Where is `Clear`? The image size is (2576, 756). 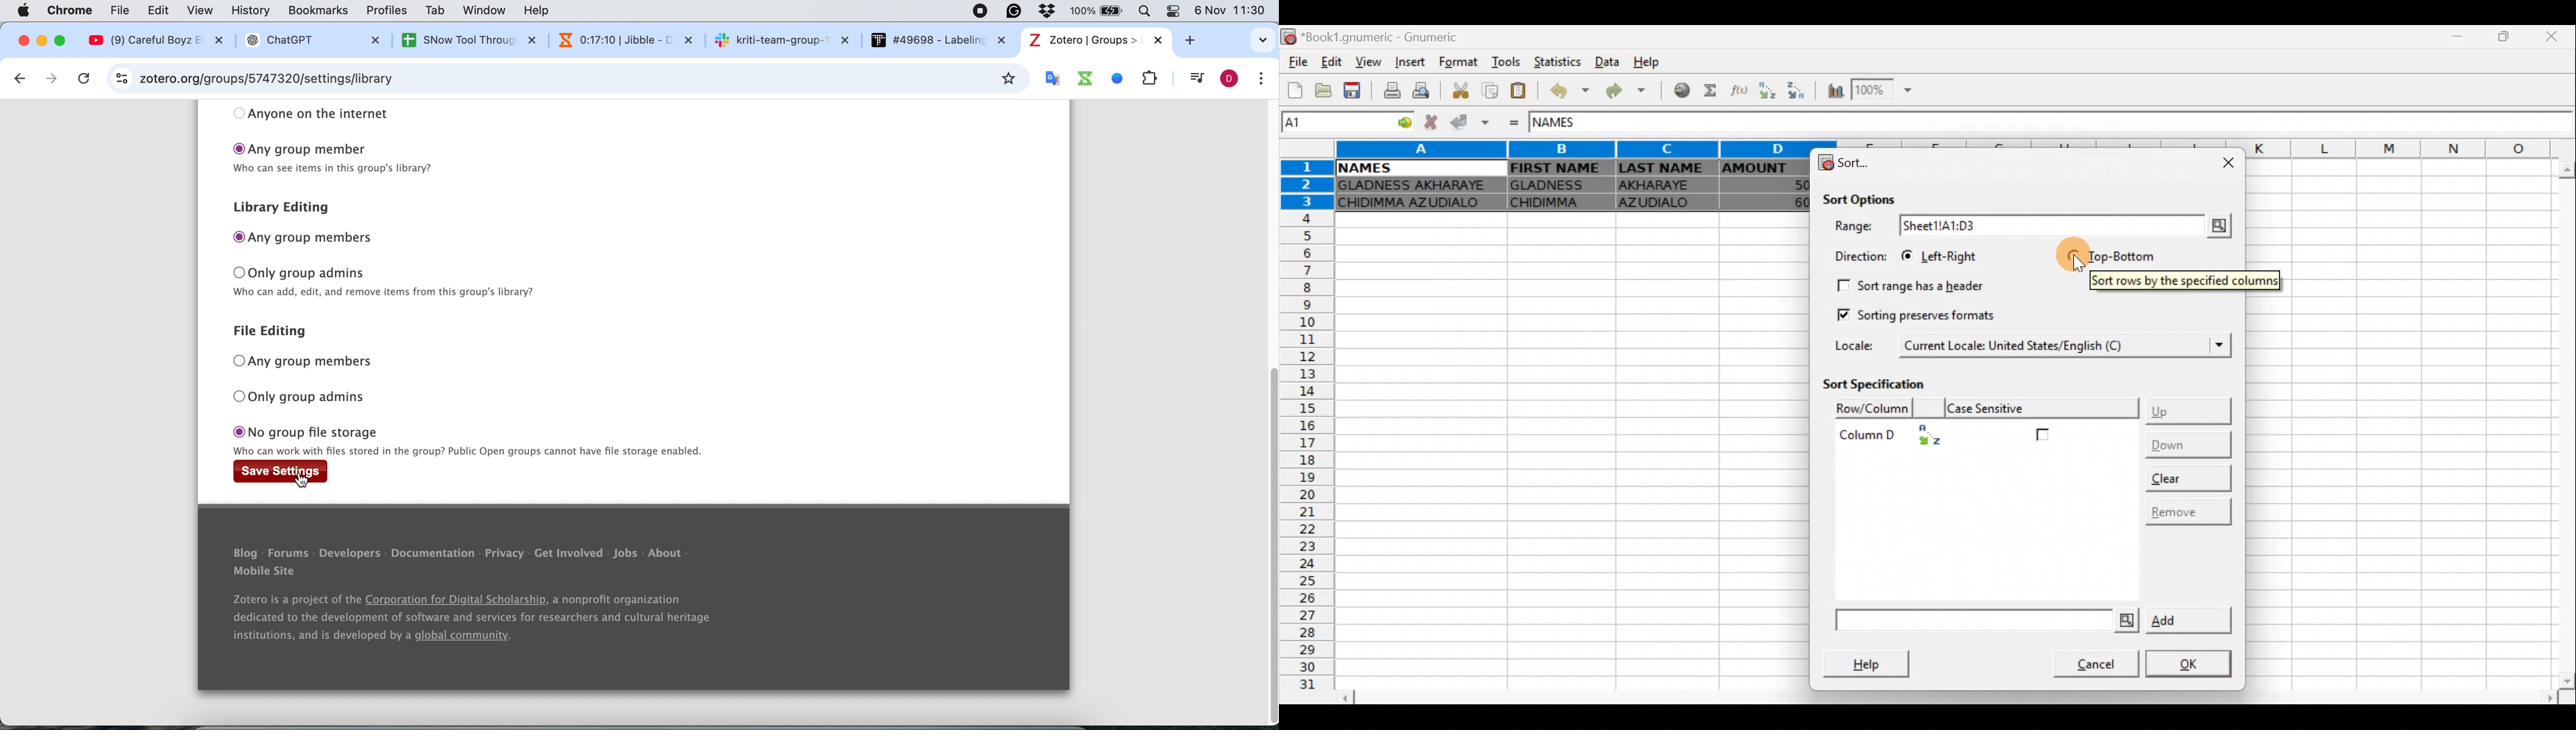
Clear is located at coordinates (2187, 474).